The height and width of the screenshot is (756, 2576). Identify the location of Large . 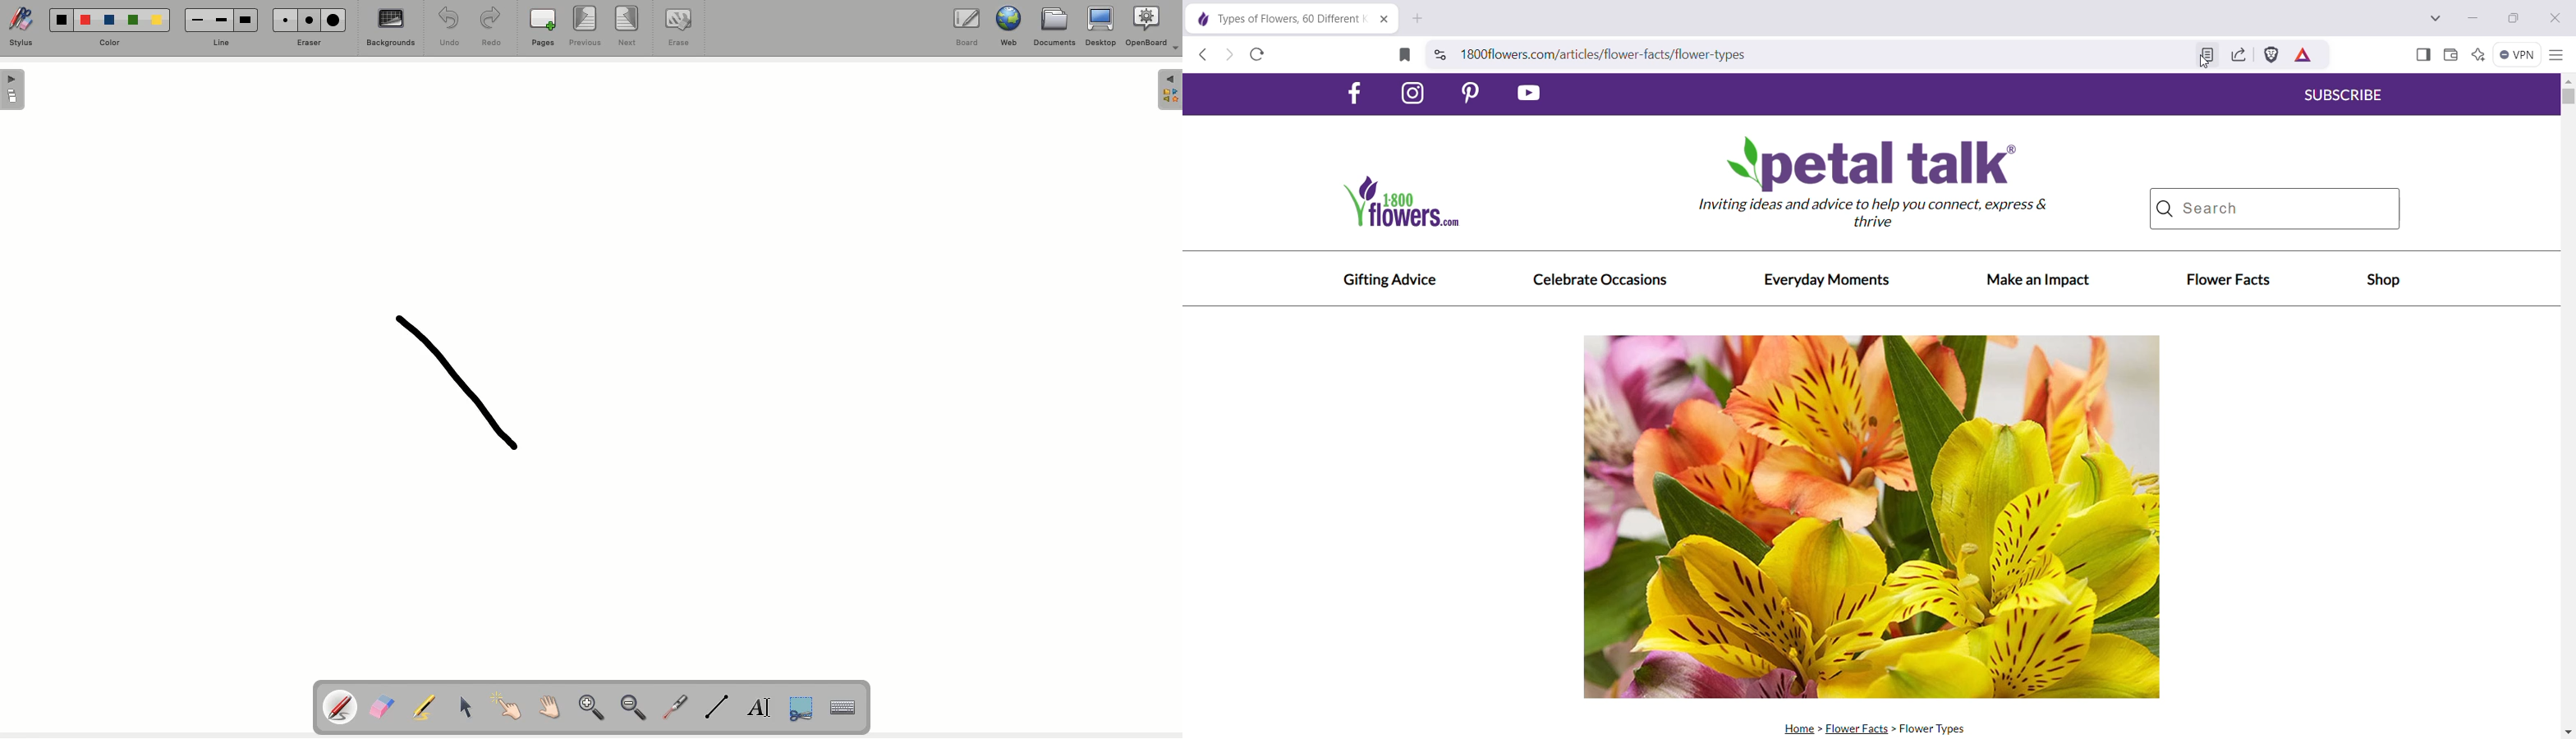
(336, 20).